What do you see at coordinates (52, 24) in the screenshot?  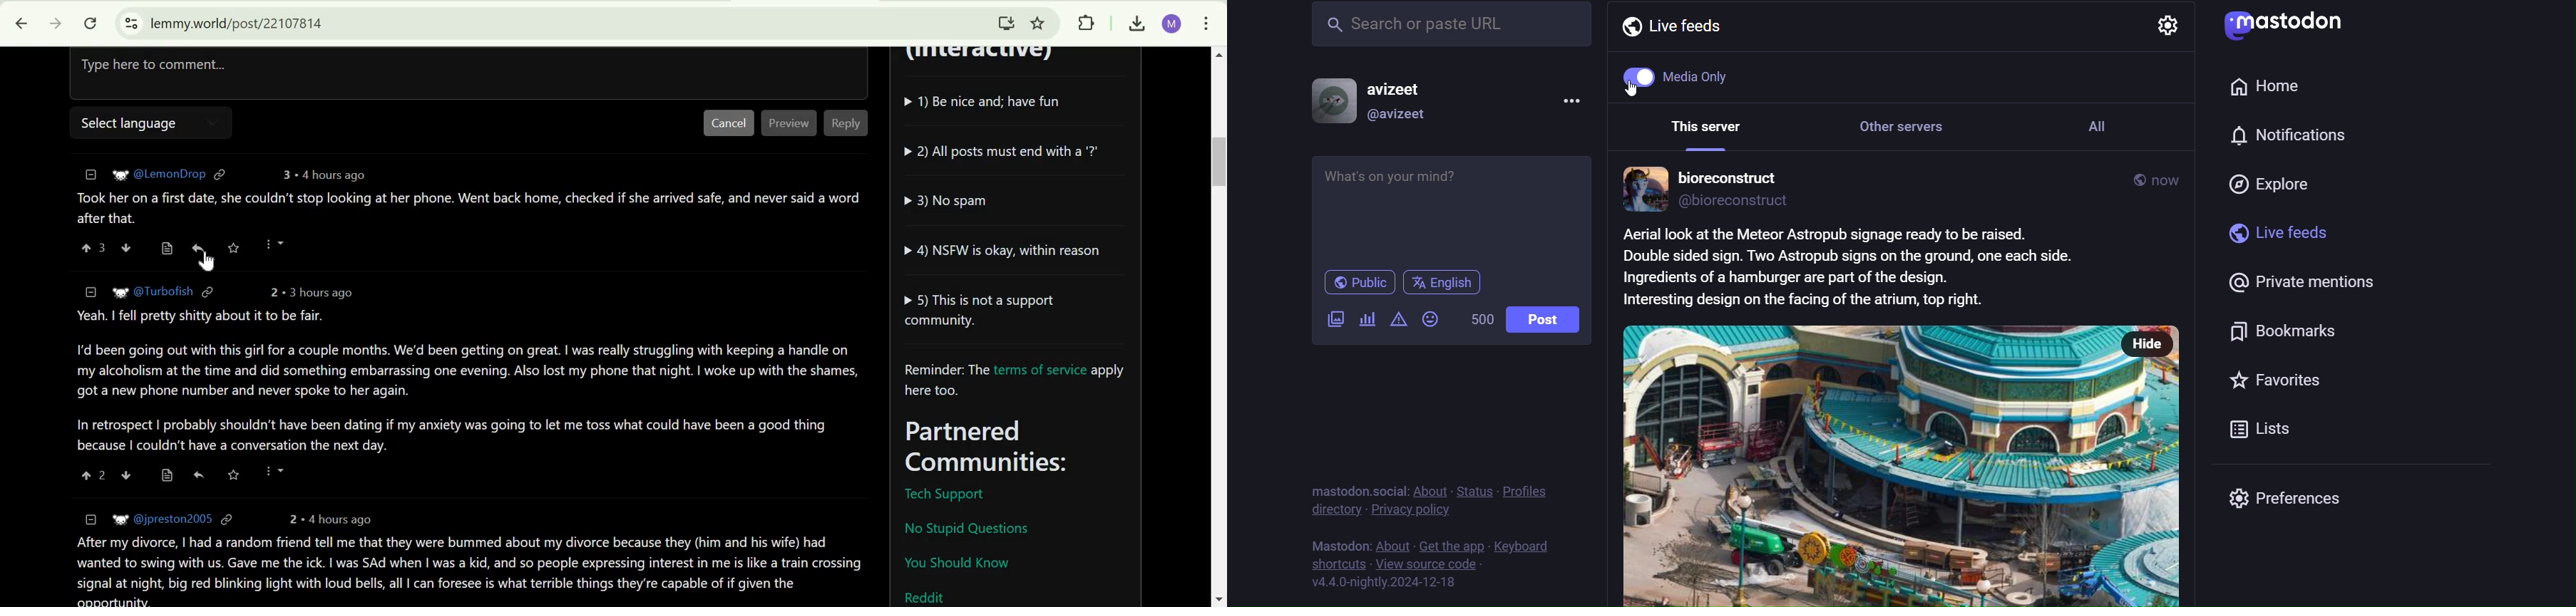 I see `click to go forward, hold to see history` at bounding box center [52, 24].